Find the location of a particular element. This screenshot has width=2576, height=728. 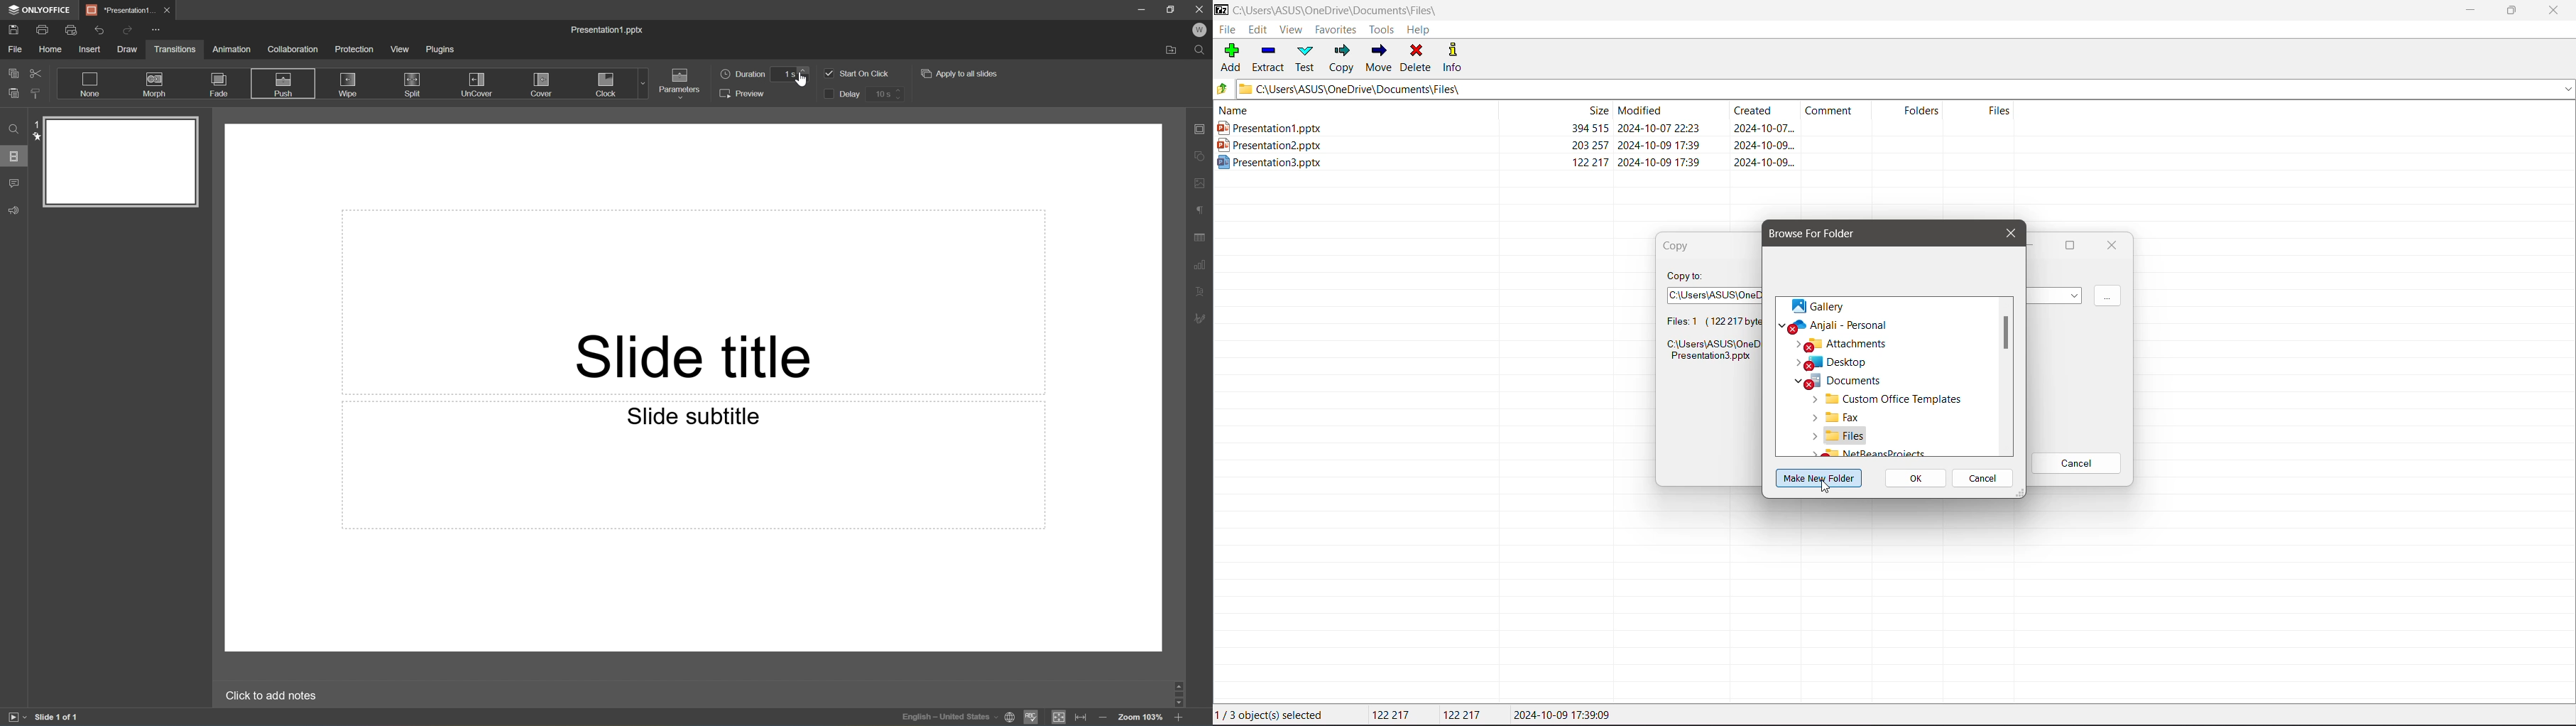

File Size is located at coordinates (1554, 110).